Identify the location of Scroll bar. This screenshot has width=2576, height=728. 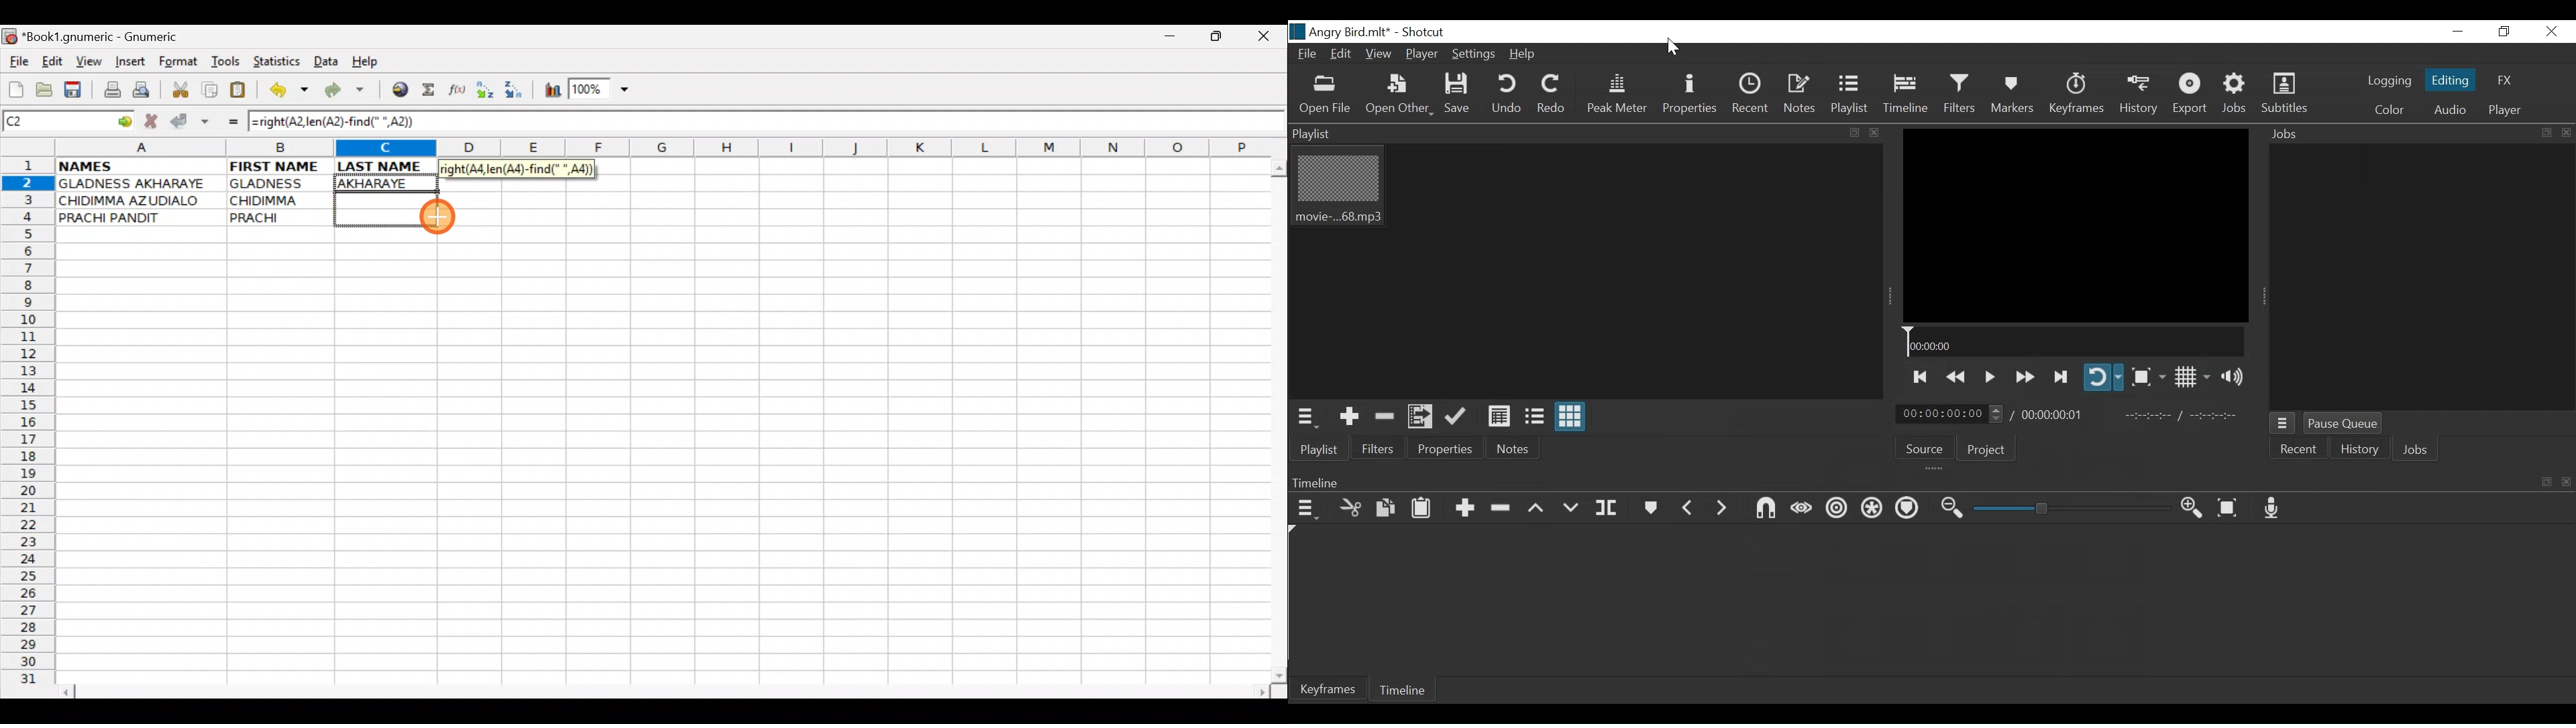
(1276, 418).